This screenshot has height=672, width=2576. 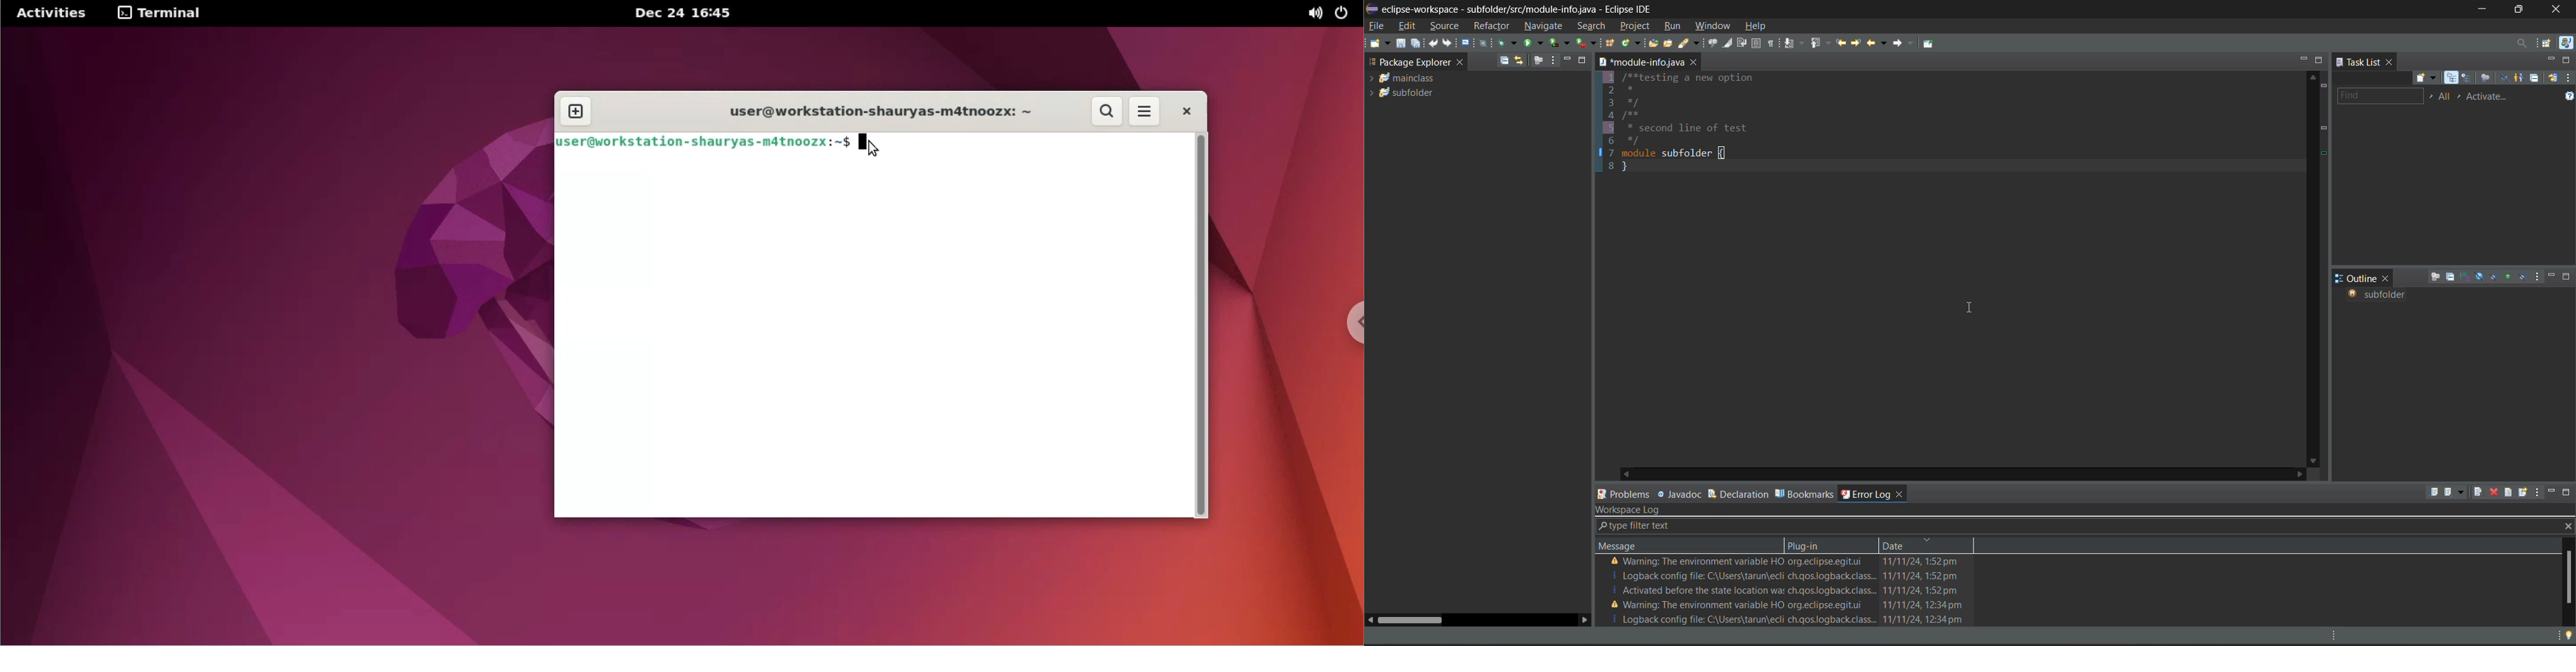 What do you see at coordinates (2569, 79) in the screenshot?
I see `view menu` at bounding box center [2569, 79].